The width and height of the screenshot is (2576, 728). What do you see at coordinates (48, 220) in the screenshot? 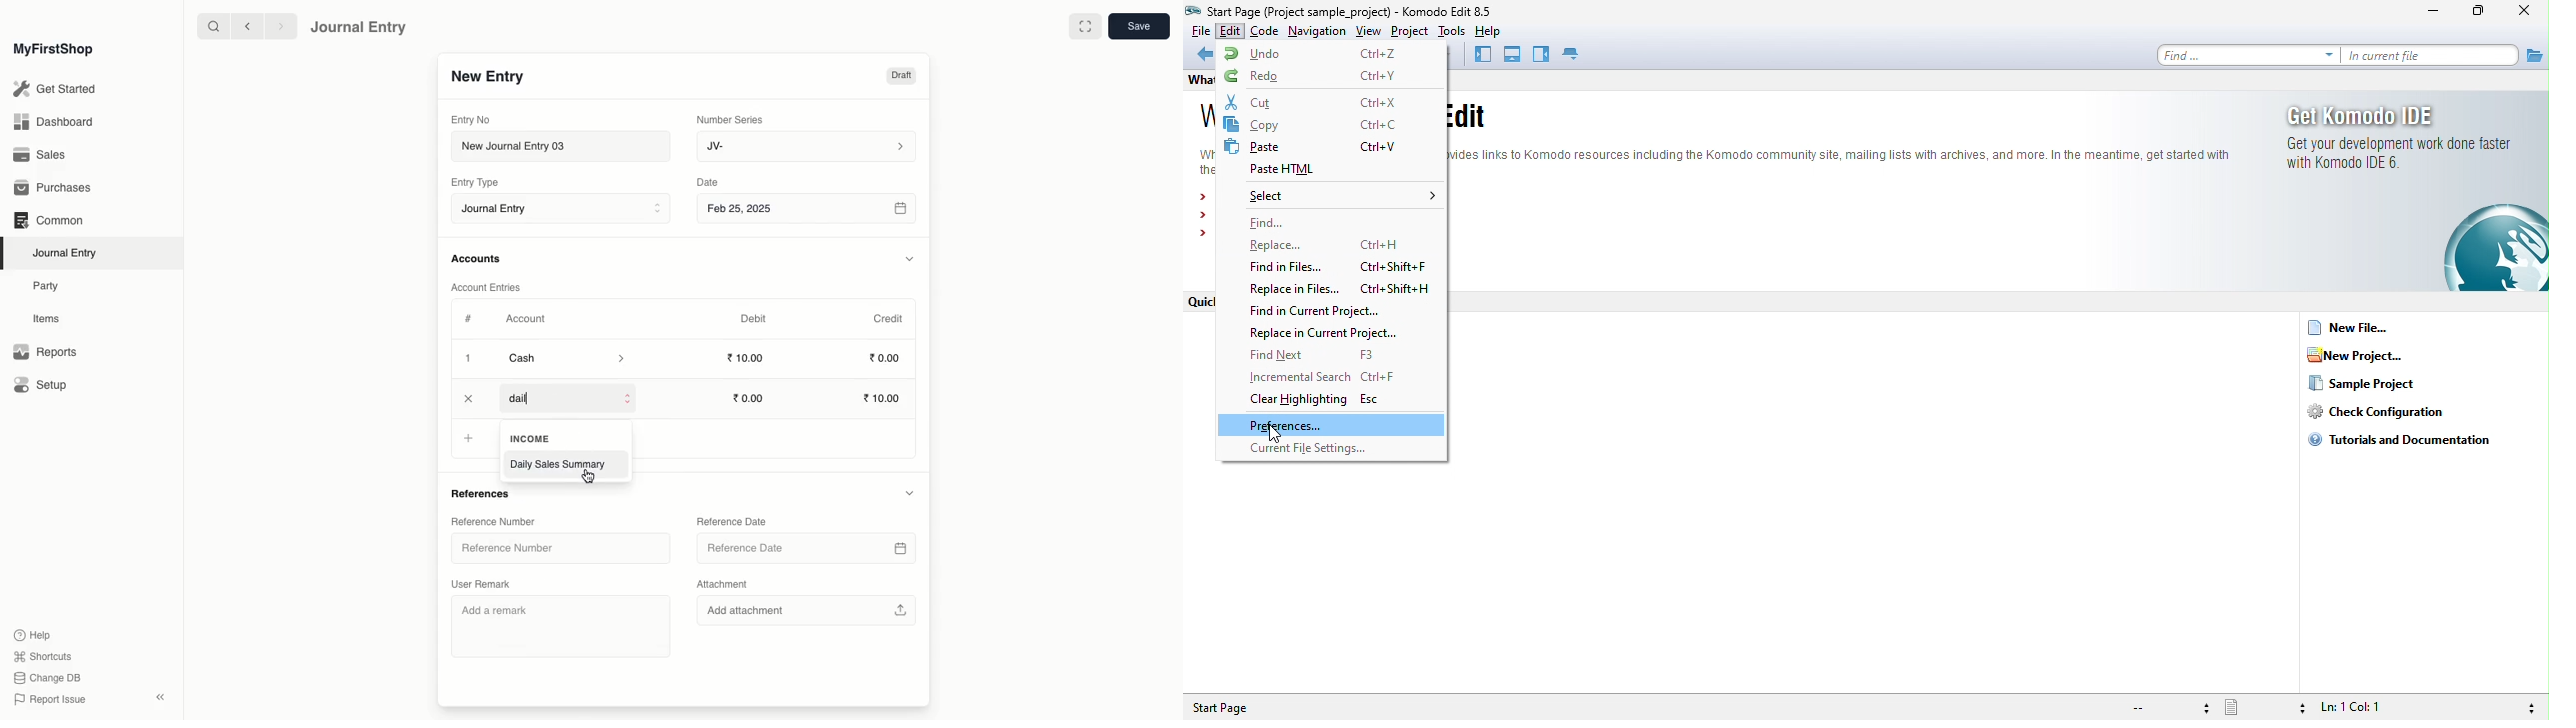
I see `Common` at bounding box center [48, 220].